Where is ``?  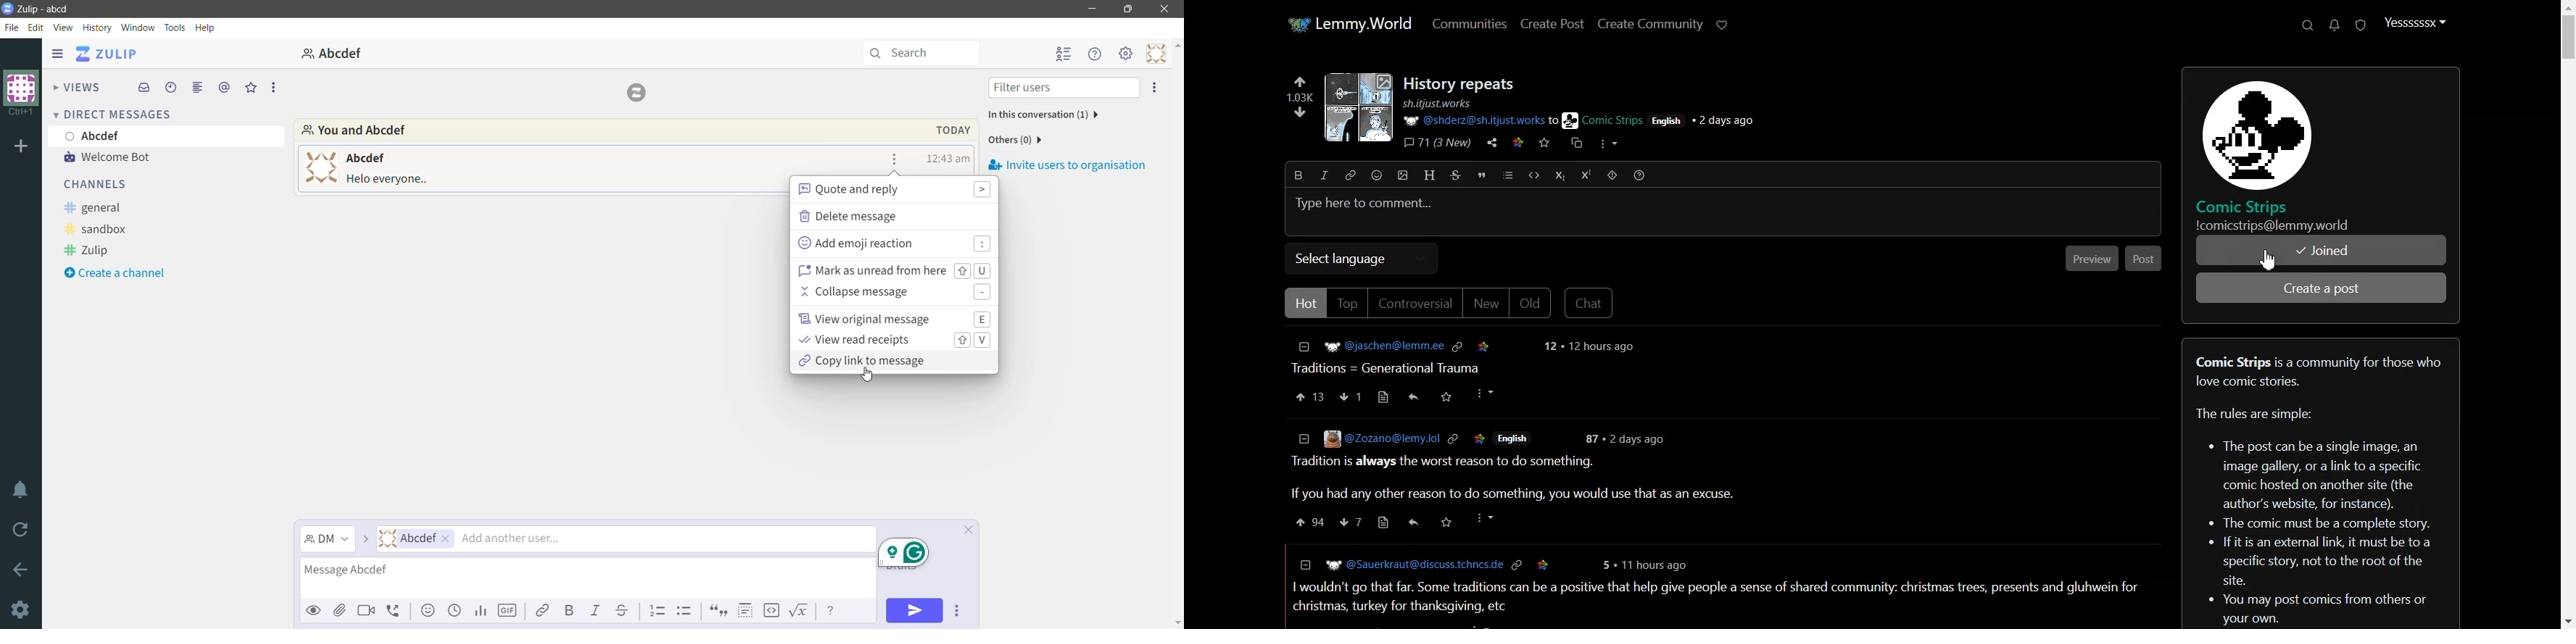  is located at coordinates (545, 610).